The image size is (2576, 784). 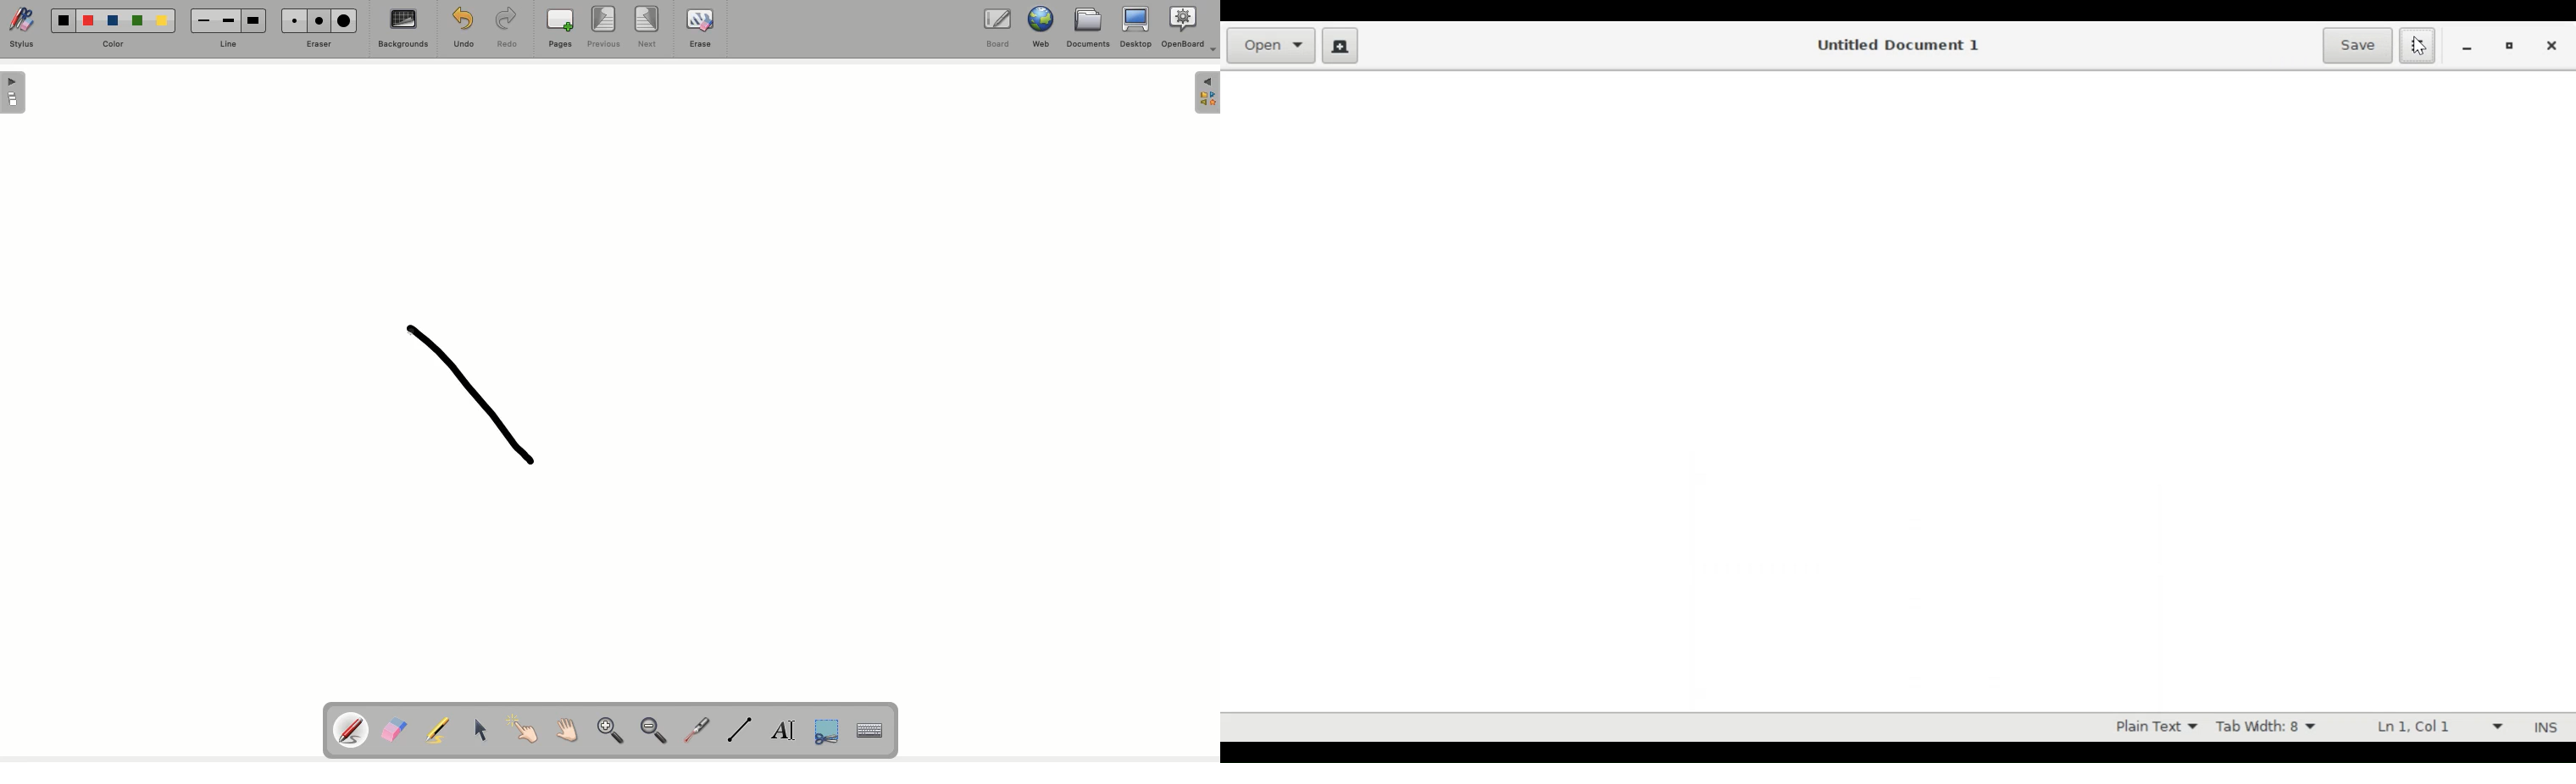 What do you see at coordinates (228, 21) in the screenshot?
I see `Medium` at bounding box center [228, 21].